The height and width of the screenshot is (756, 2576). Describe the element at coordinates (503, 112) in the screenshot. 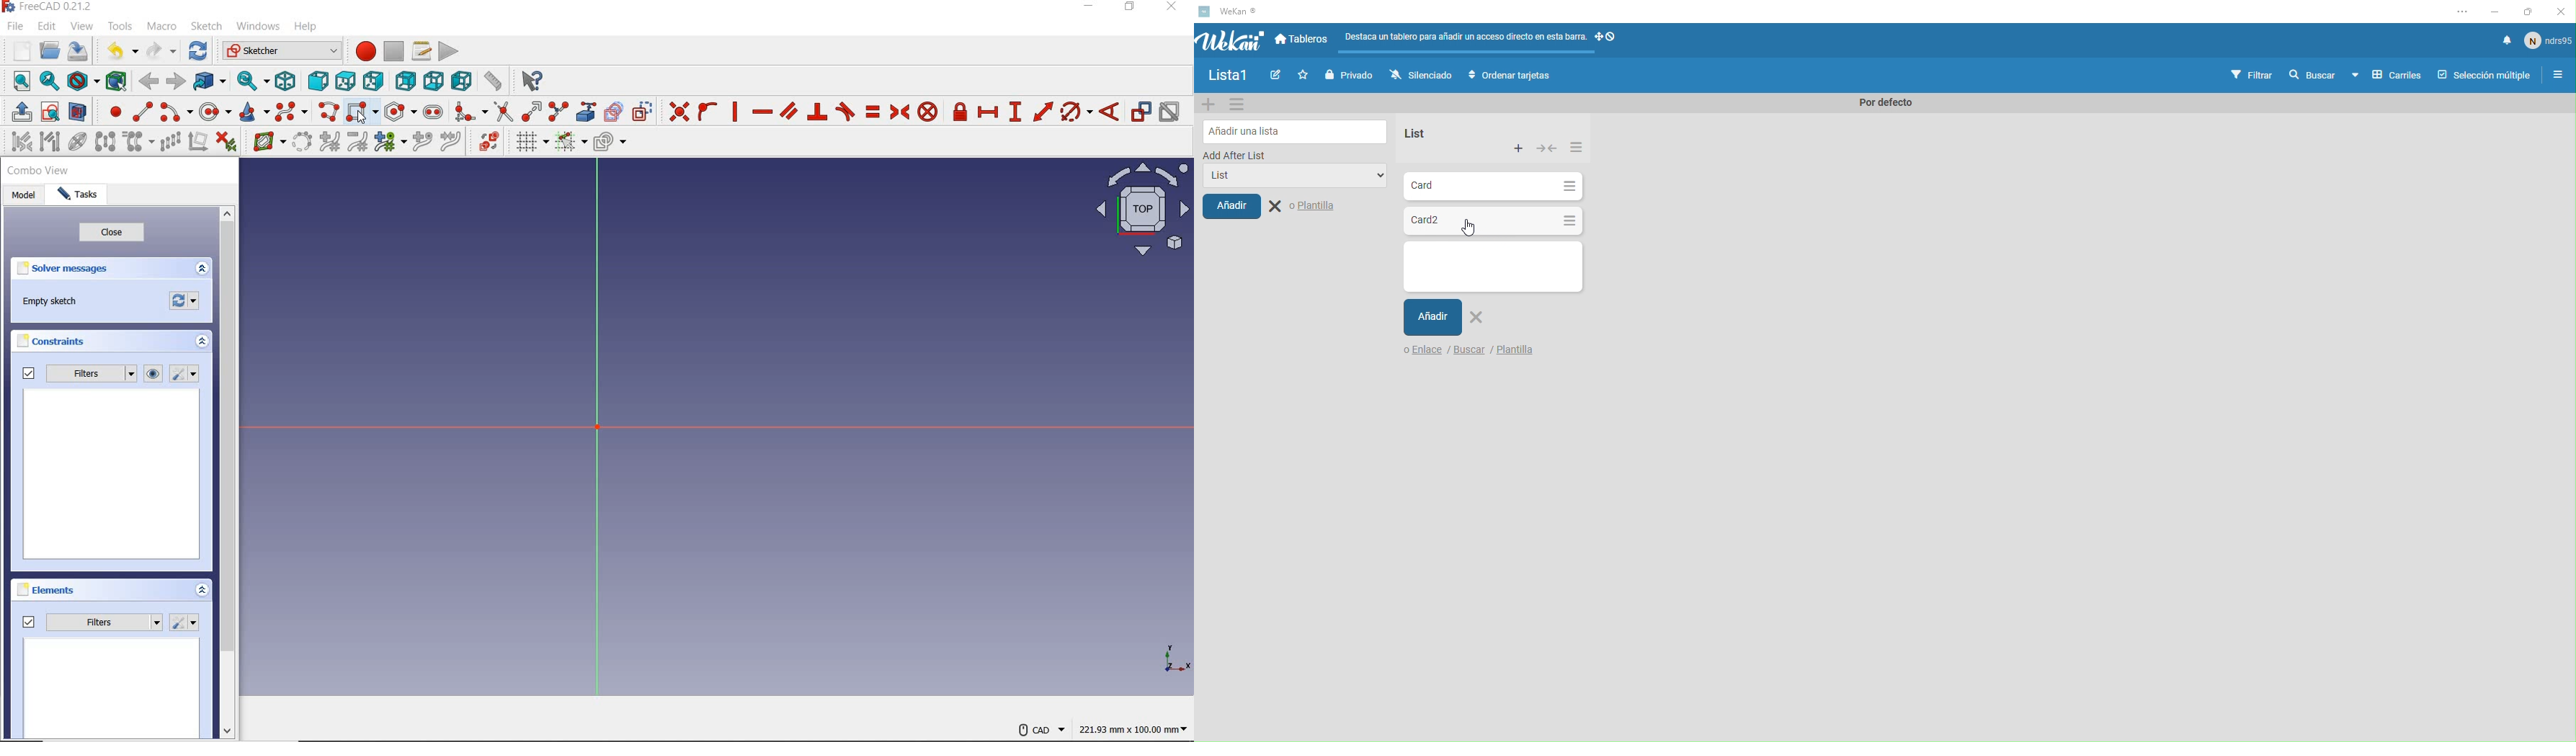

I see `trim edge` at that location.